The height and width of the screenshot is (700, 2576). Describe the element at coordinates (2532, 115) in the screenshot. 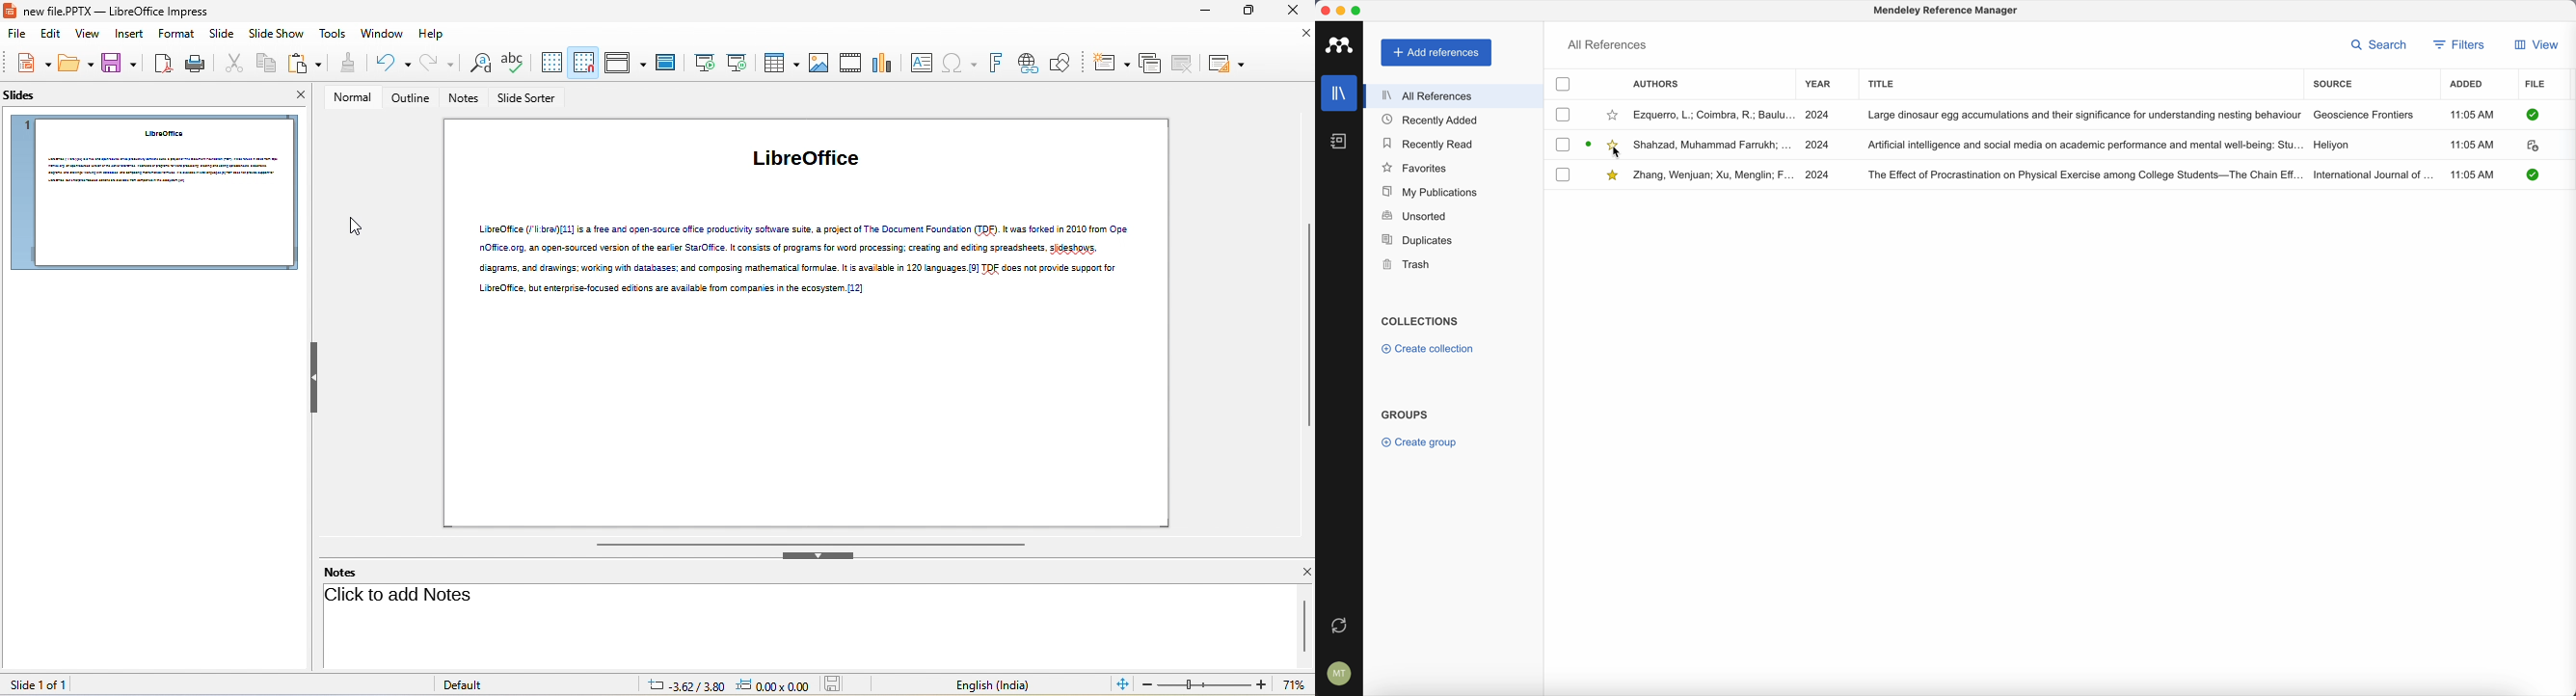

I see `pdf downloaded` at that location.